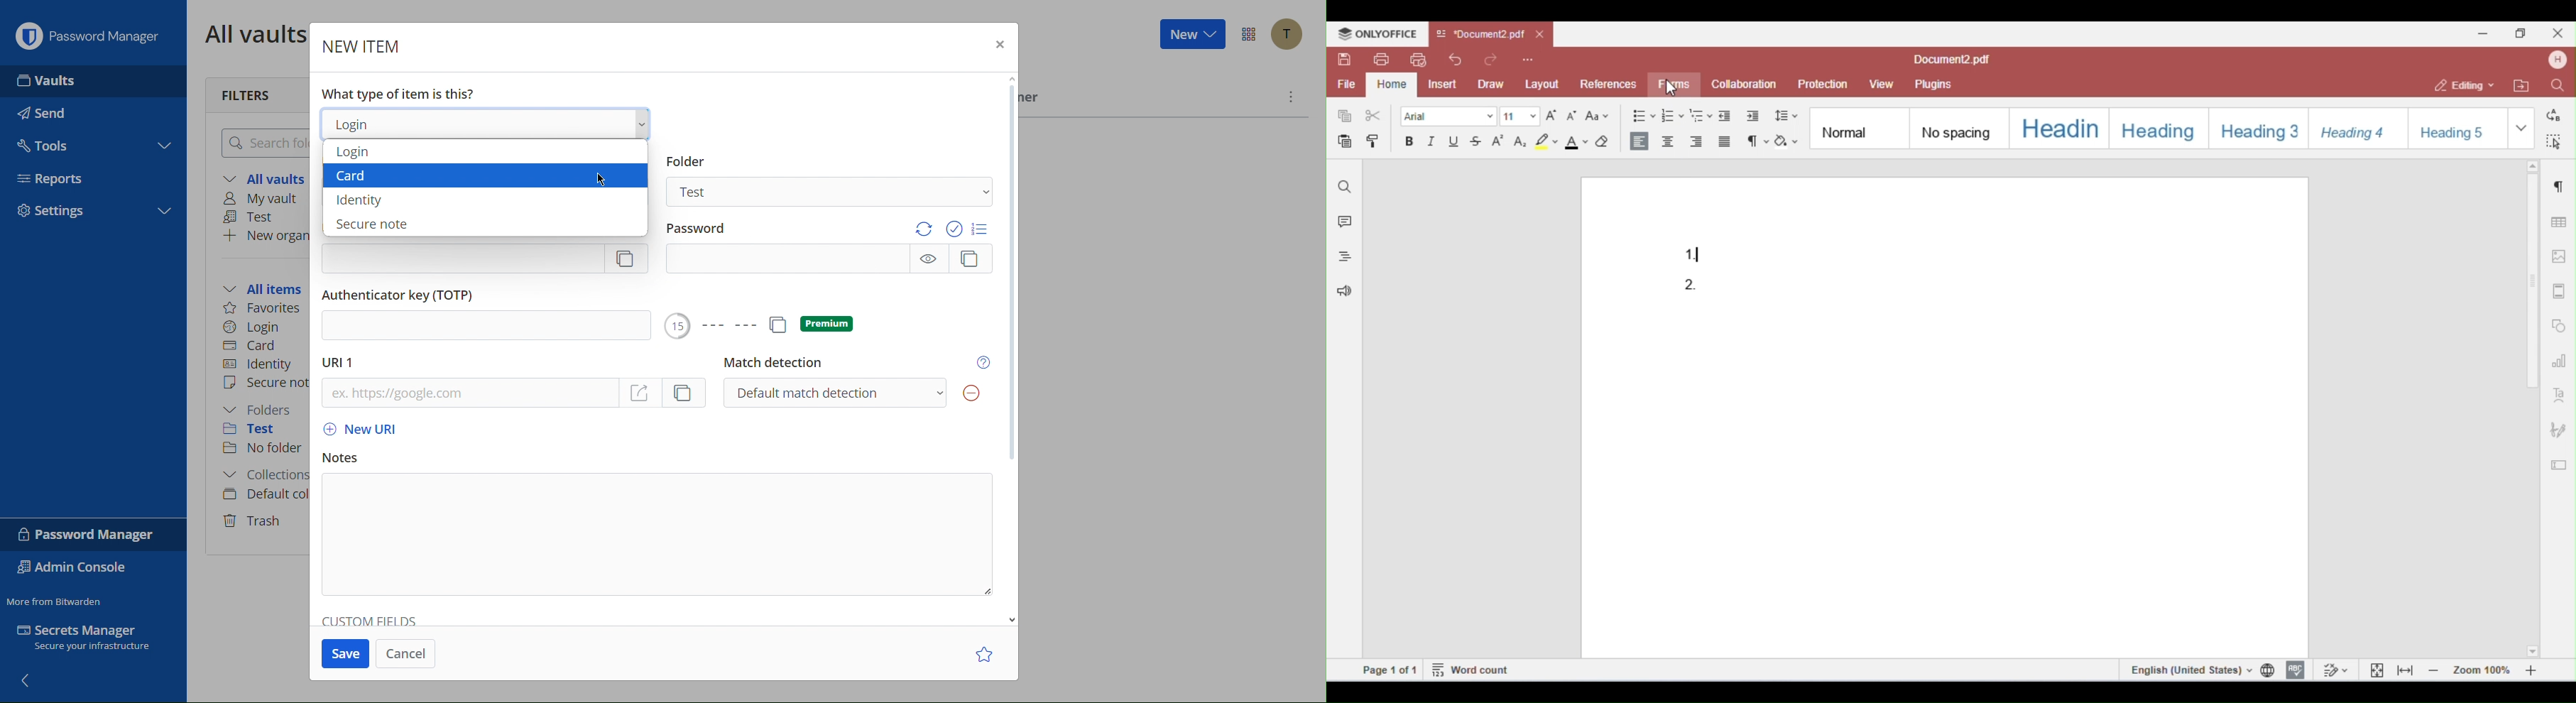 The width and height of the screenshot is (2576, 728). Describe the element at coordinates (1247, 33) in the screenshot. I see `Options` at that location.